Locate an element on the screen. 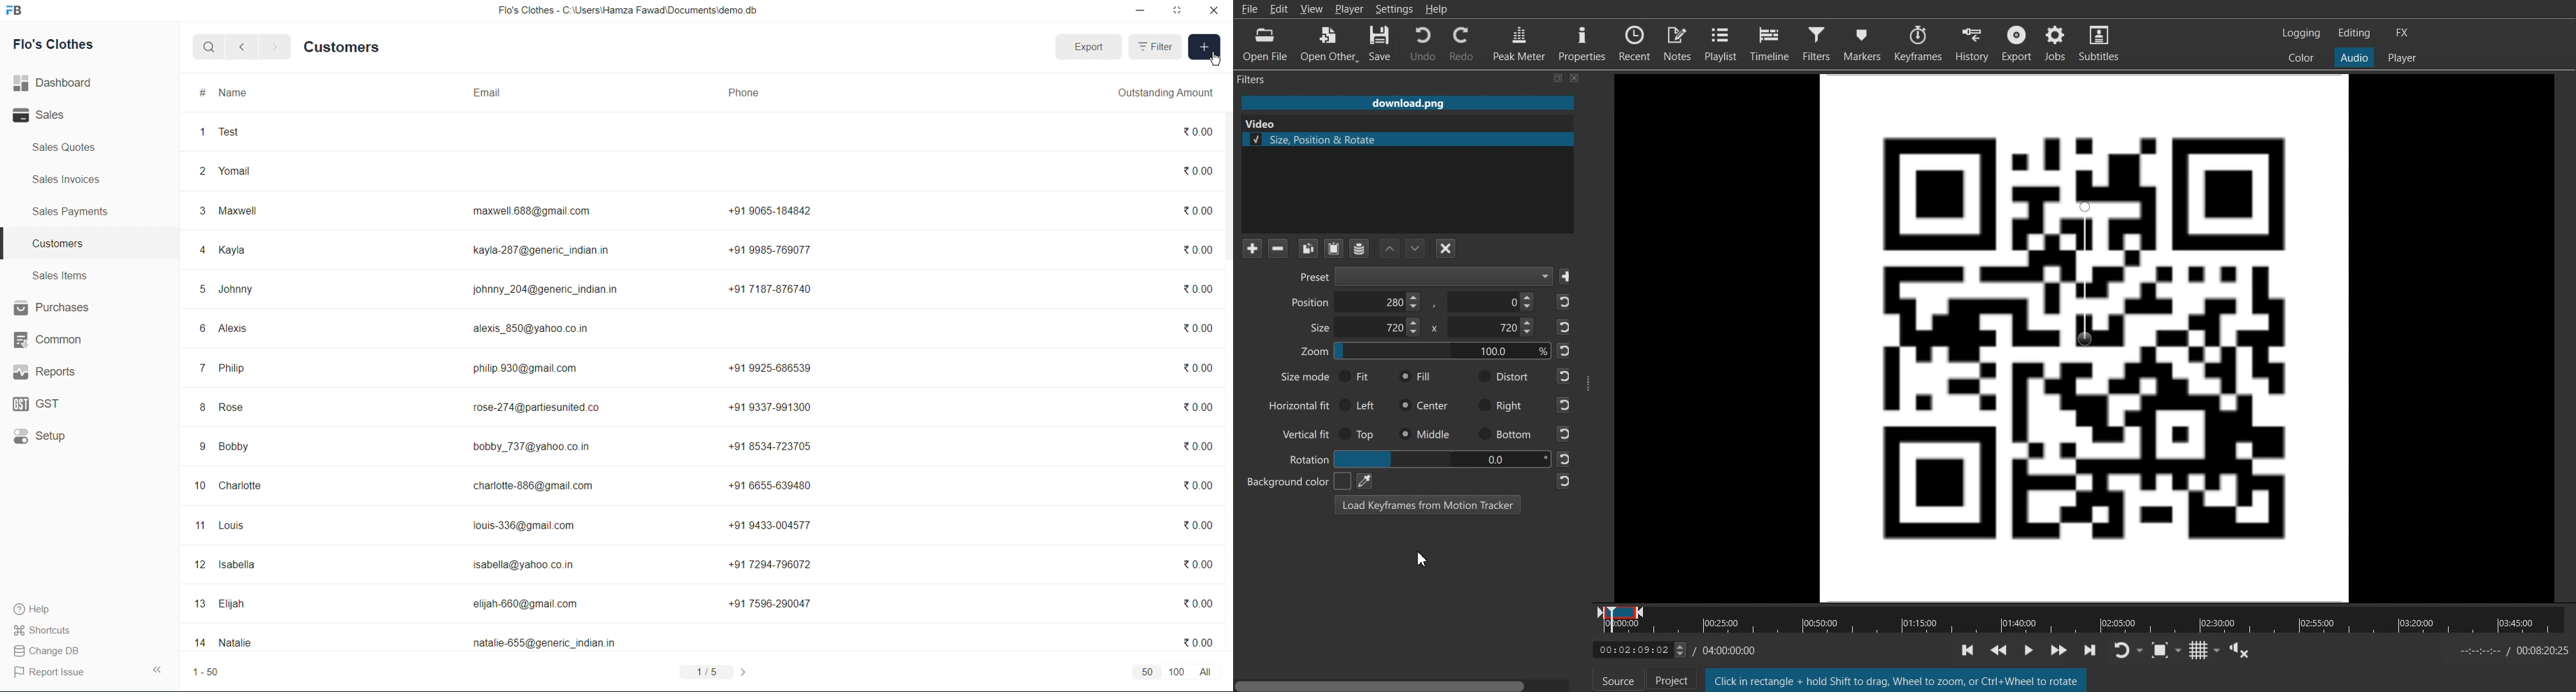  Filters is located at coordinates (1819, 43).